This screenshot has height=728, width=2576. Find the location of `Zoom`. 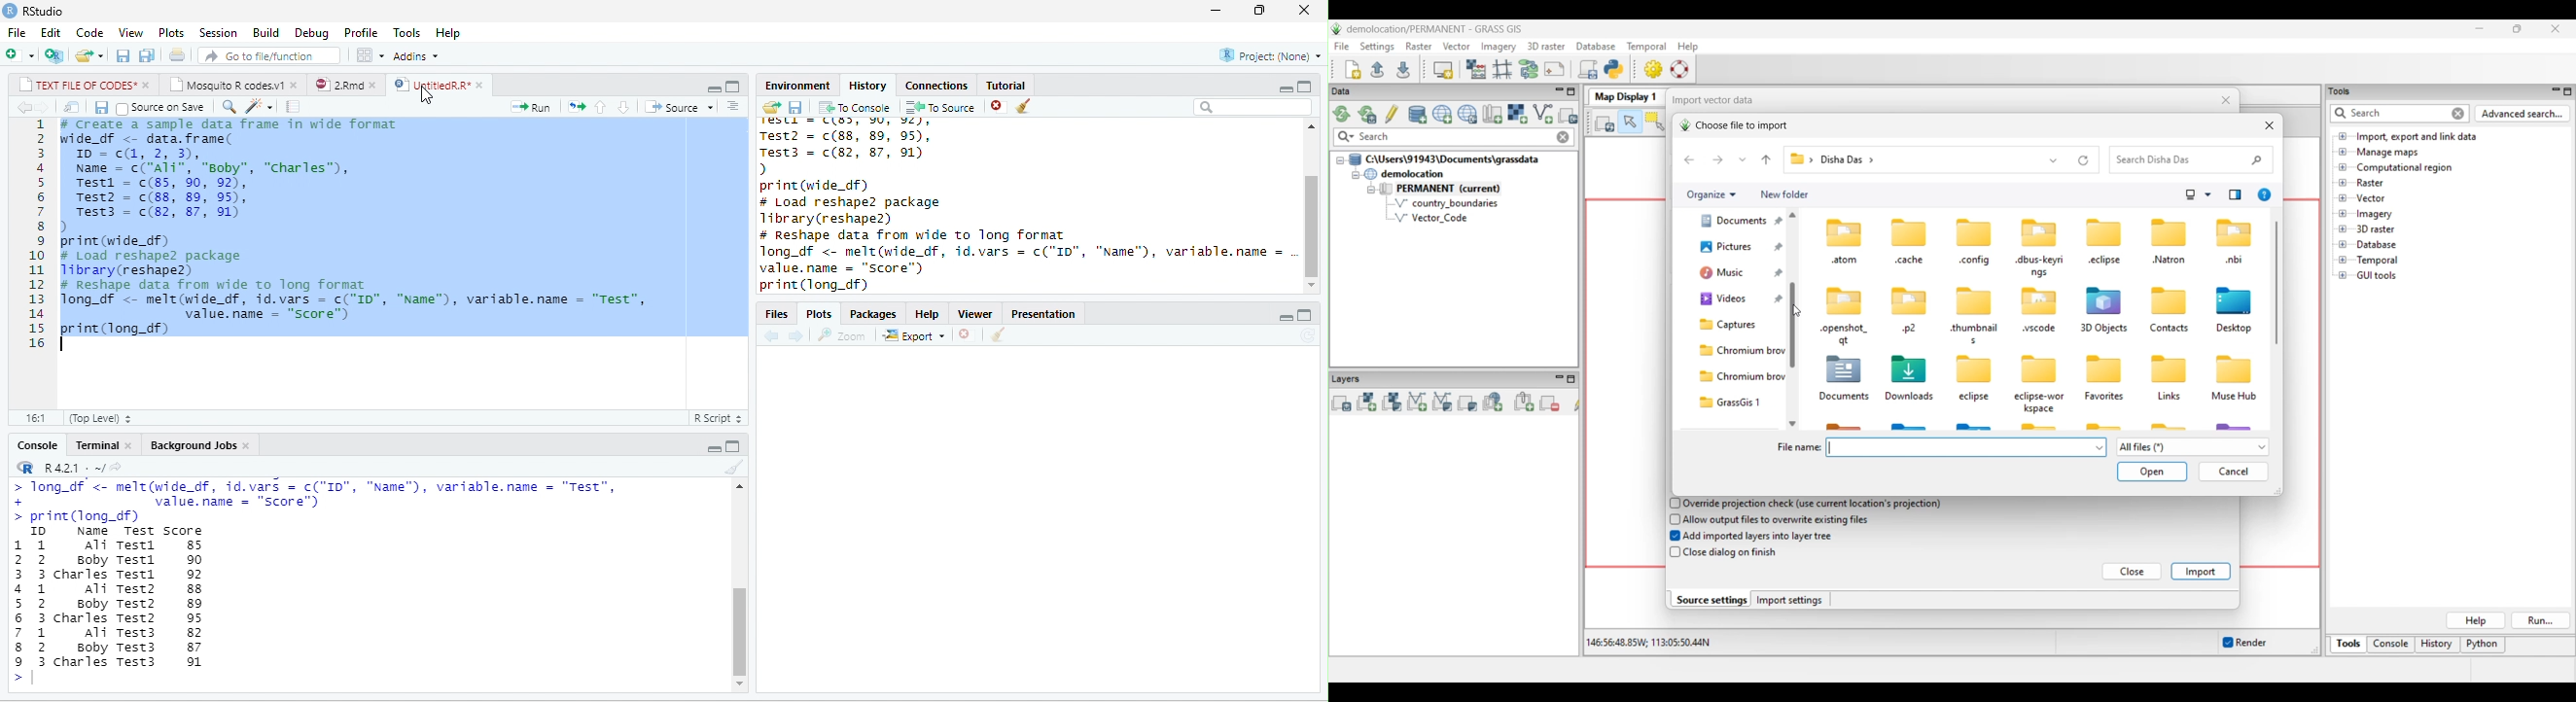

Zoom is located at coordinates (842, 335).